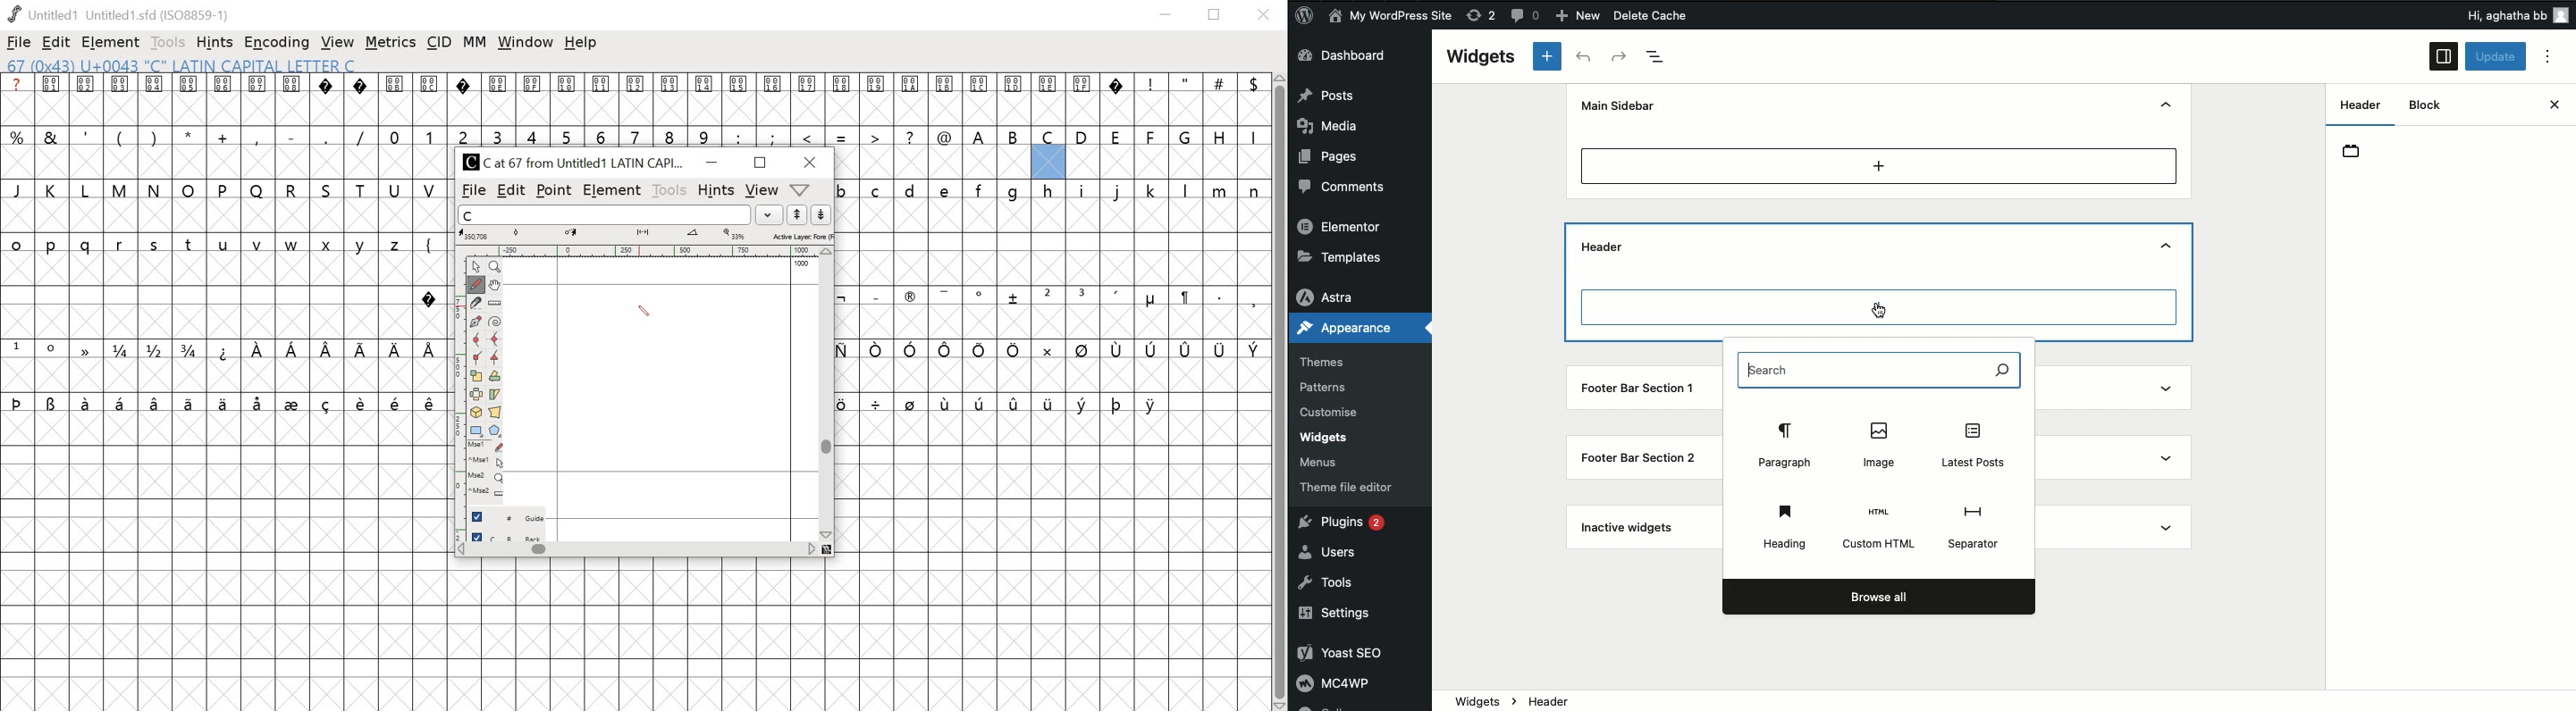  What do you see at coordinates (479, 431) in the screenshot?
I see `rectangle/ellipse` at bounding box center [479, 431].